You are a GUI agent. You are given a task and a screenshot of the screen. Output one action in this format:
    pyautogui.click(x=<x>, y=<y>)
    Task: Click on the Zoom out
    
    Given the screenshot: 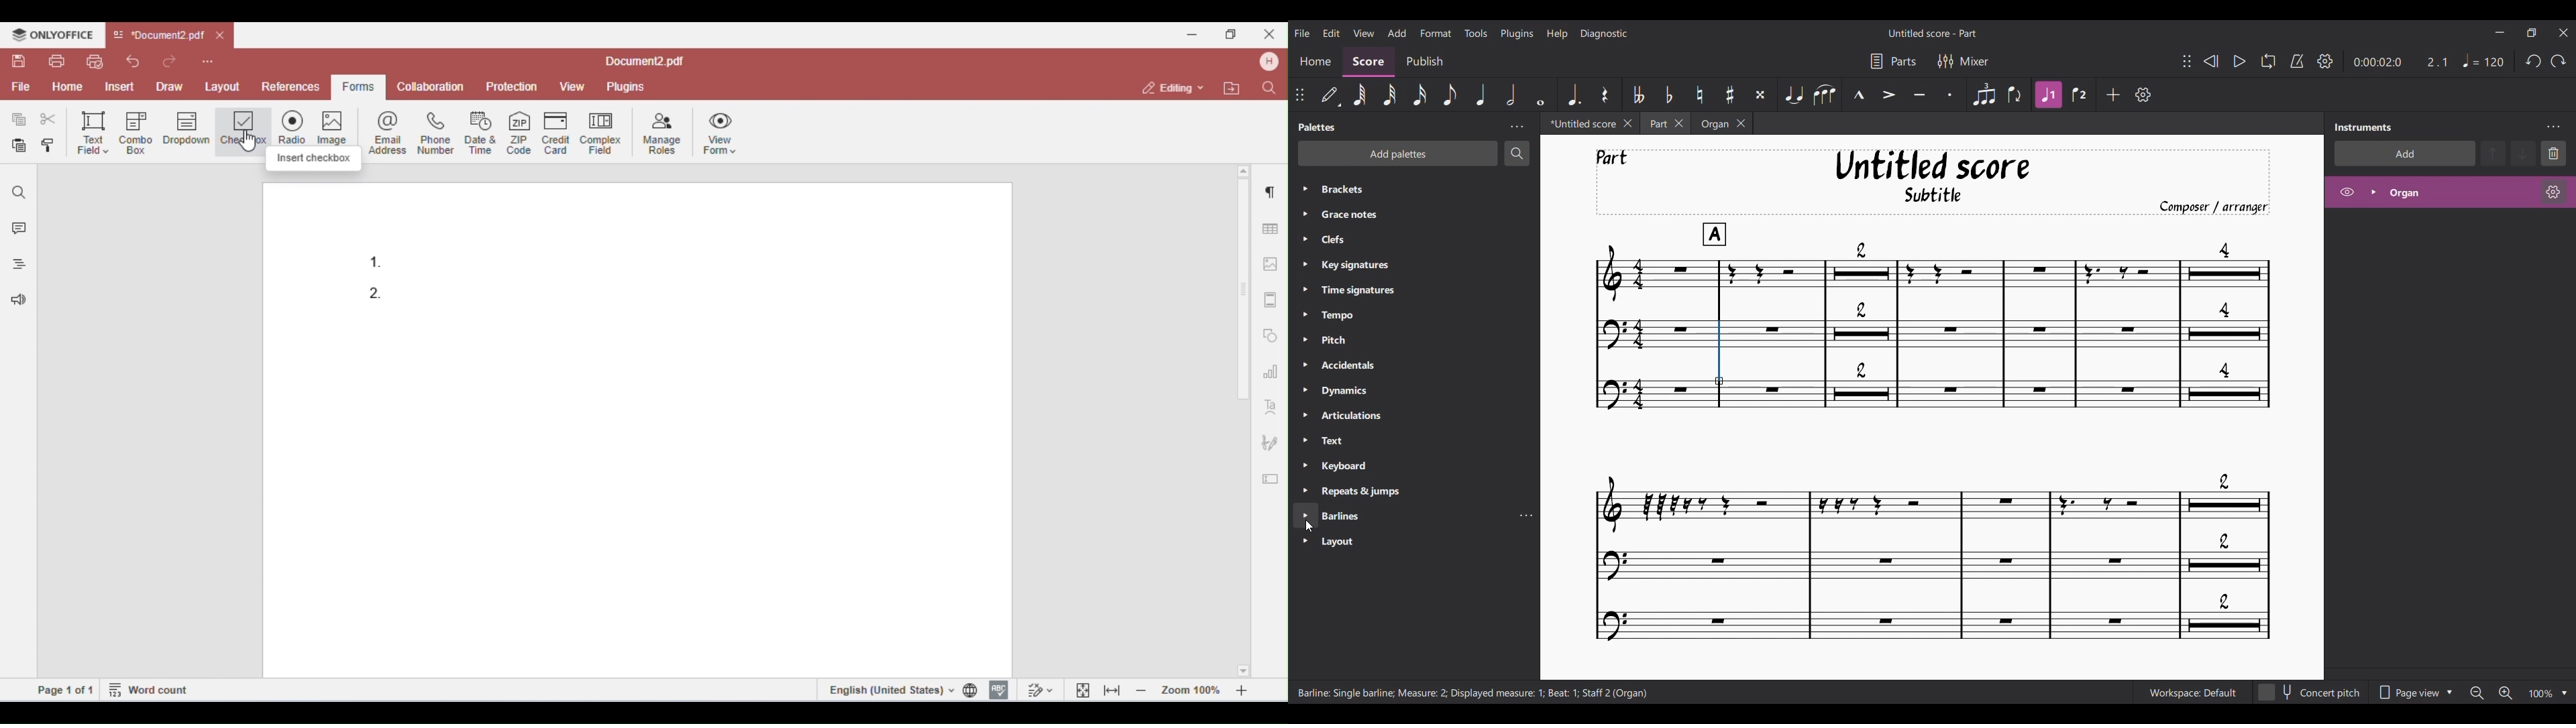 What is the action you would take?
    pyautogui.click(x=2476, y=693)
    